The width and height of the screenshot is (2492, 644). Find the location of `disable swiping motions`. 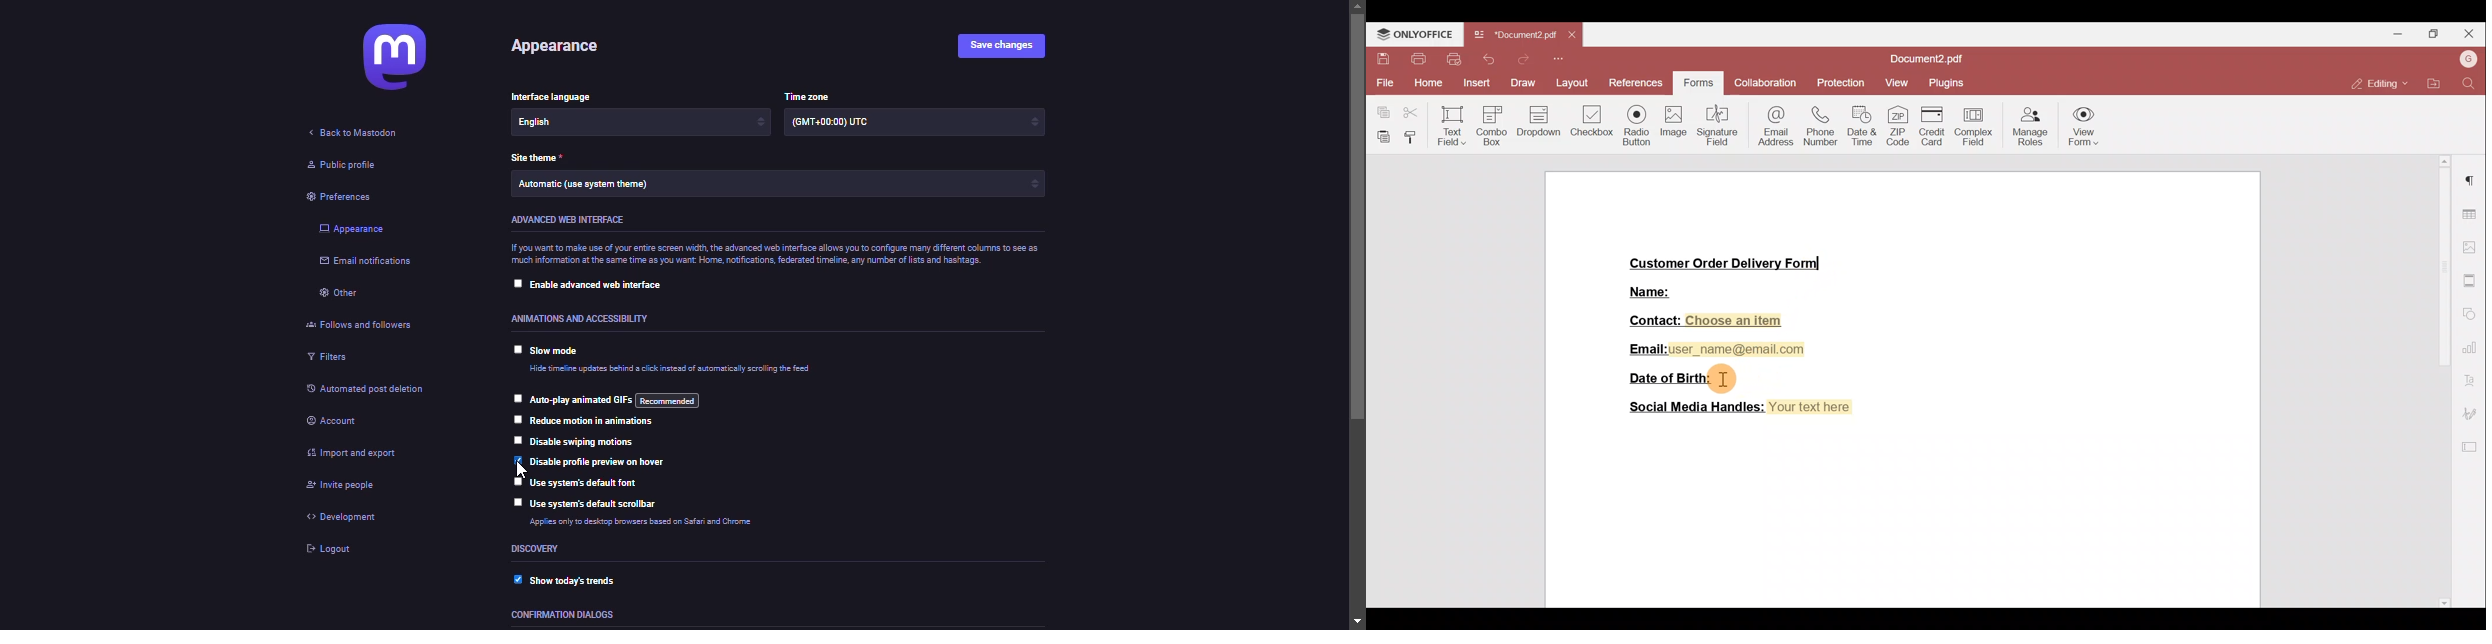

disable swiping motions is located at coordinates (587, 443).